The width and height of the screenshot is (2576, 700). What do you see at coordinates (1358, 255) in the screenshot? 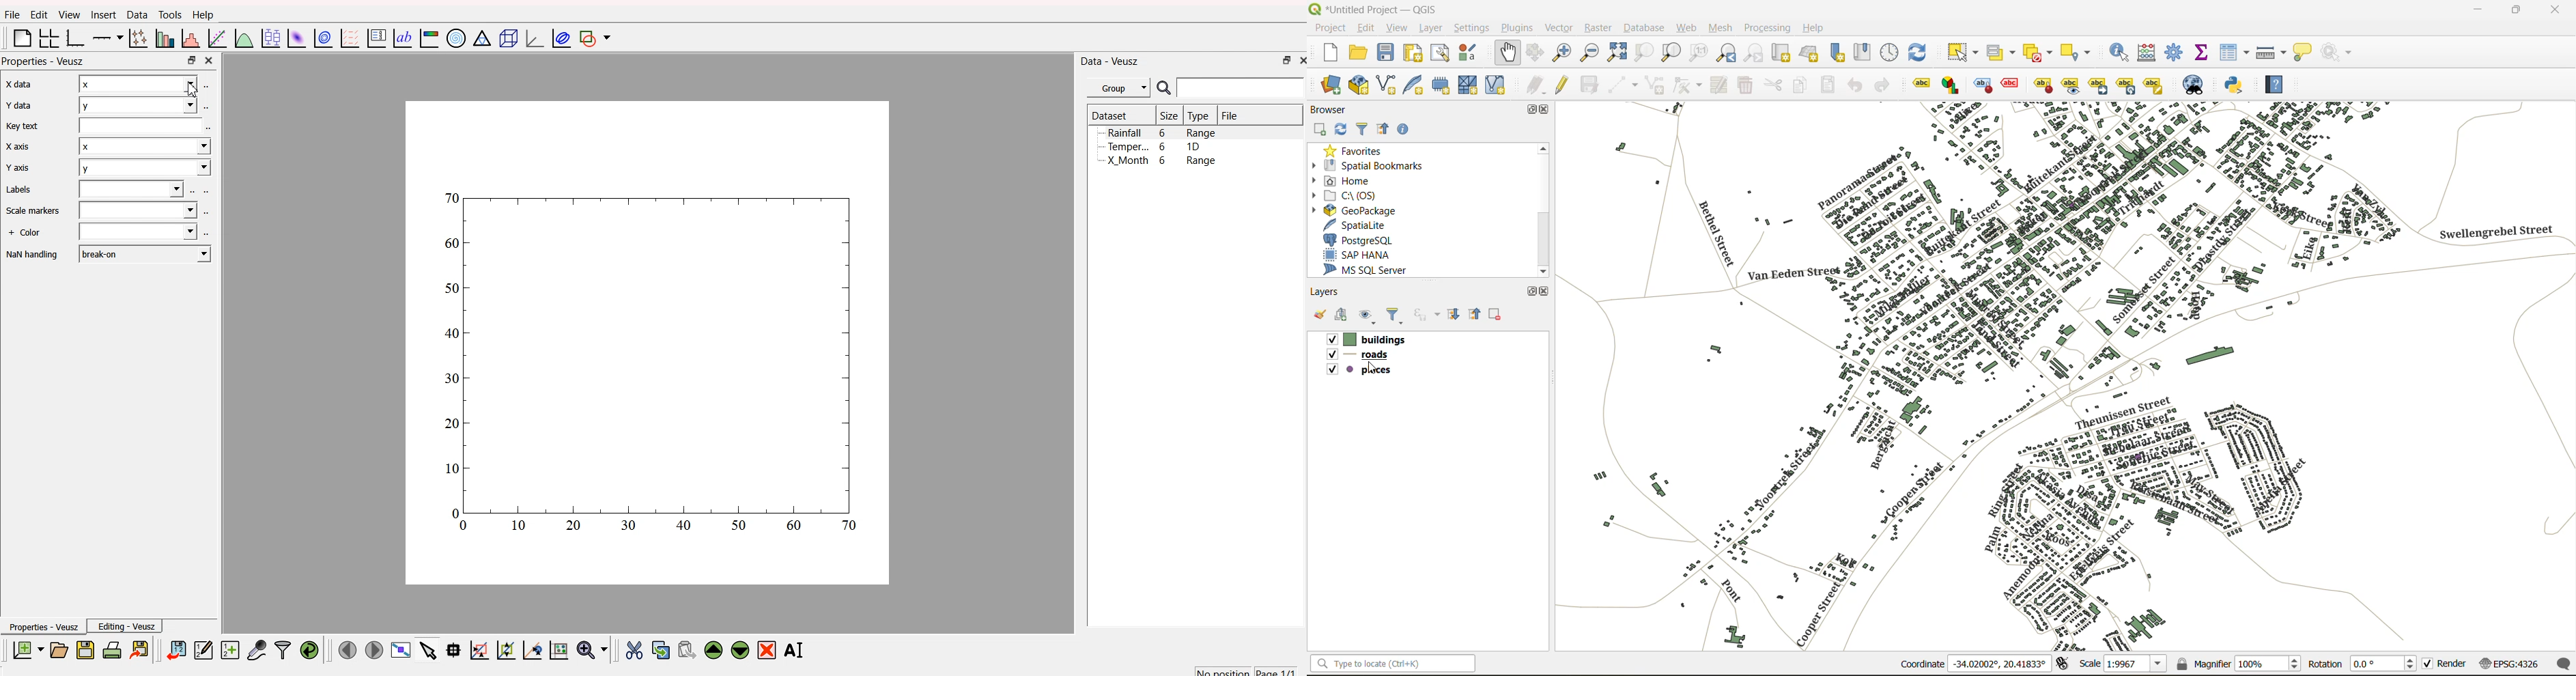
I see `sap hana` at bounding box center [1358, 255].